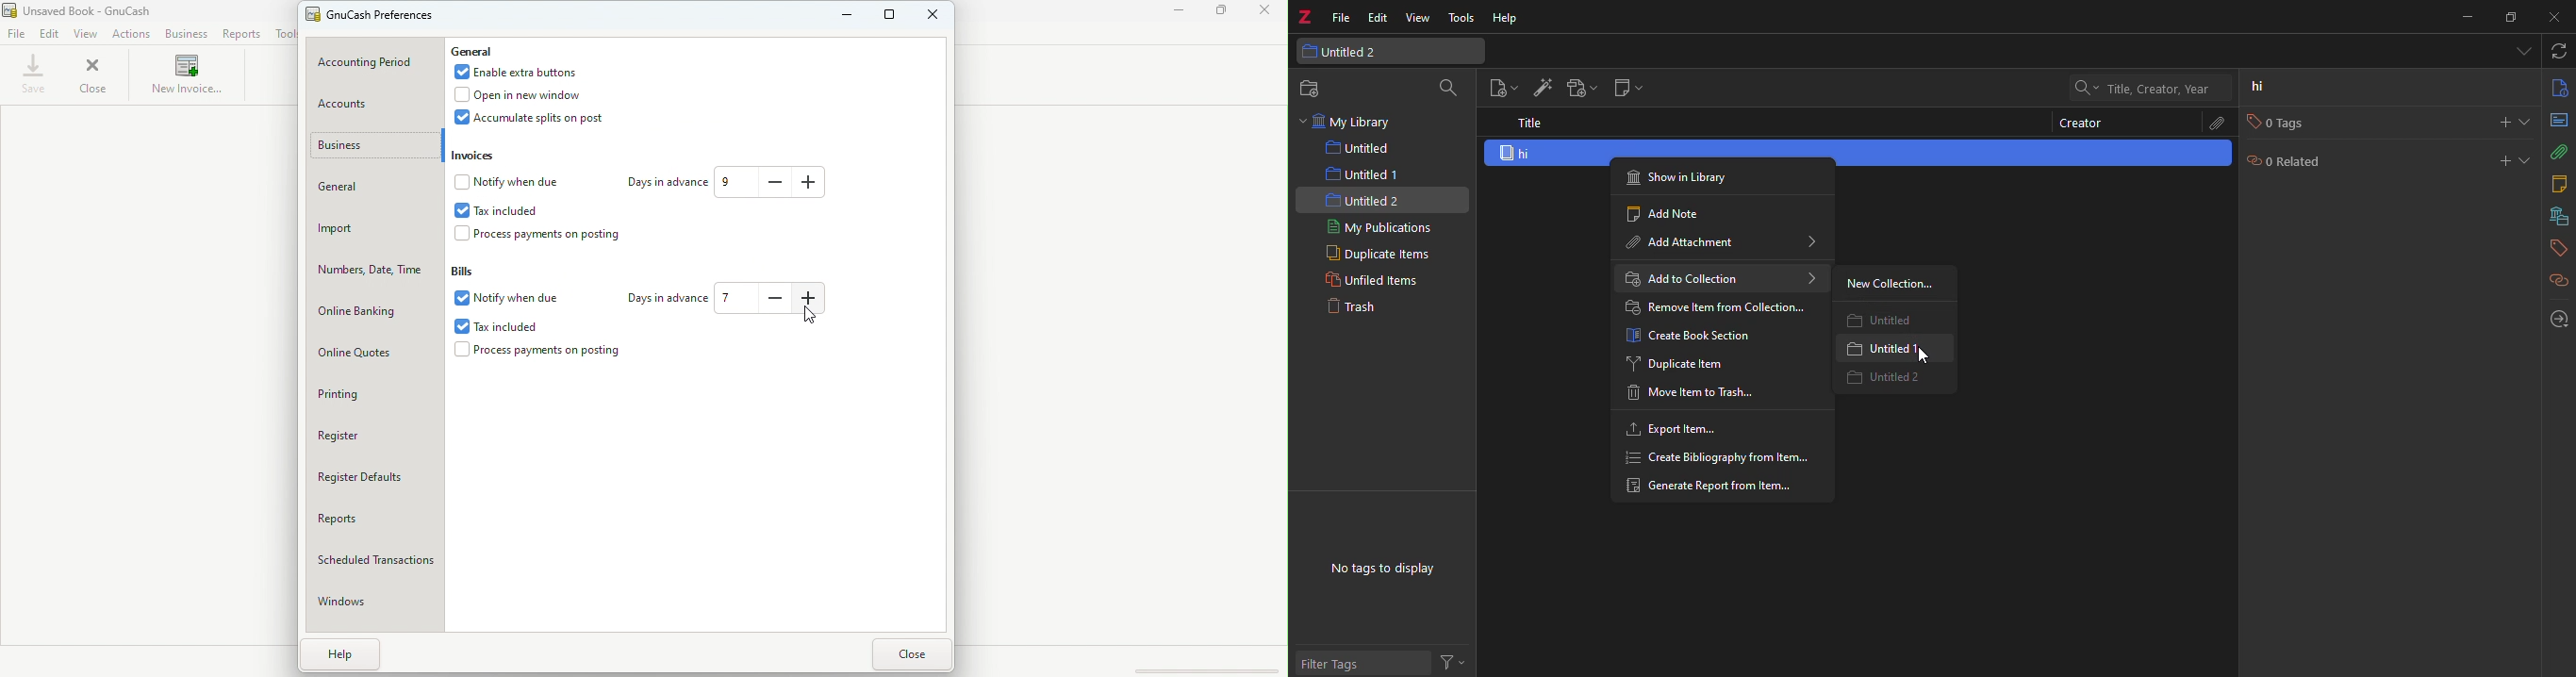  I want to click on munimize, so click(2466, 16).